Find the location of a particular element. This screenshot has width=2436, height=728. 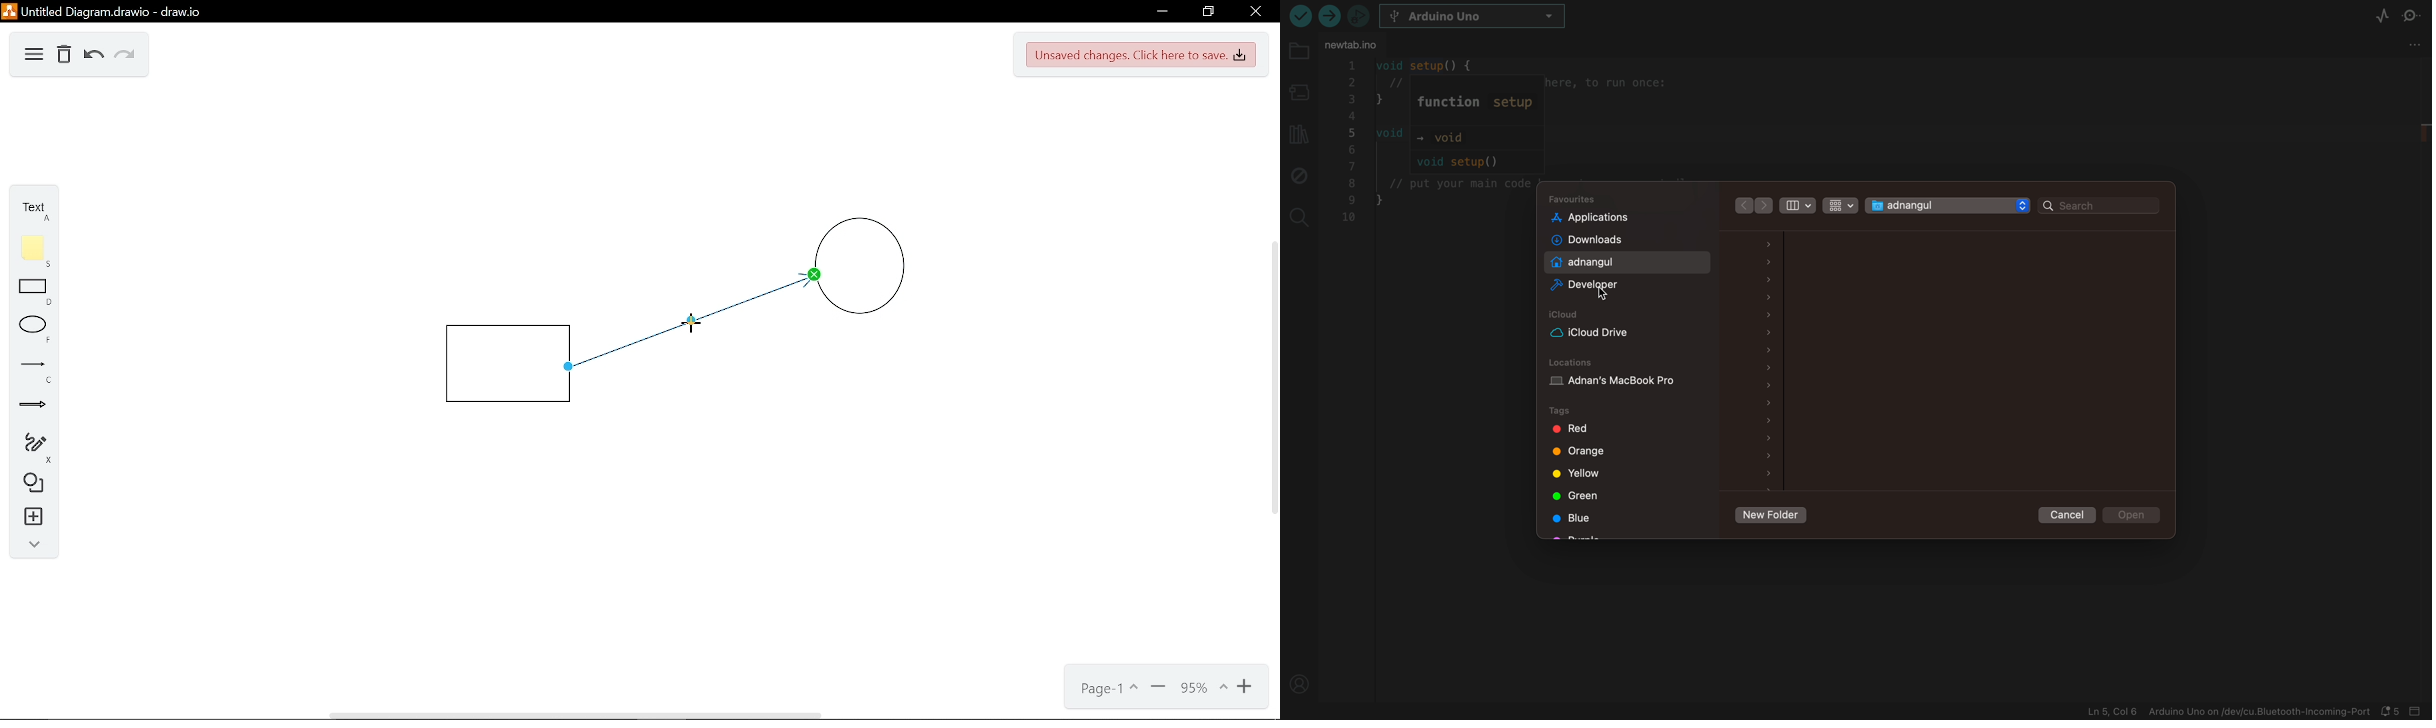

Freehand is located at coordinates (28, 445).